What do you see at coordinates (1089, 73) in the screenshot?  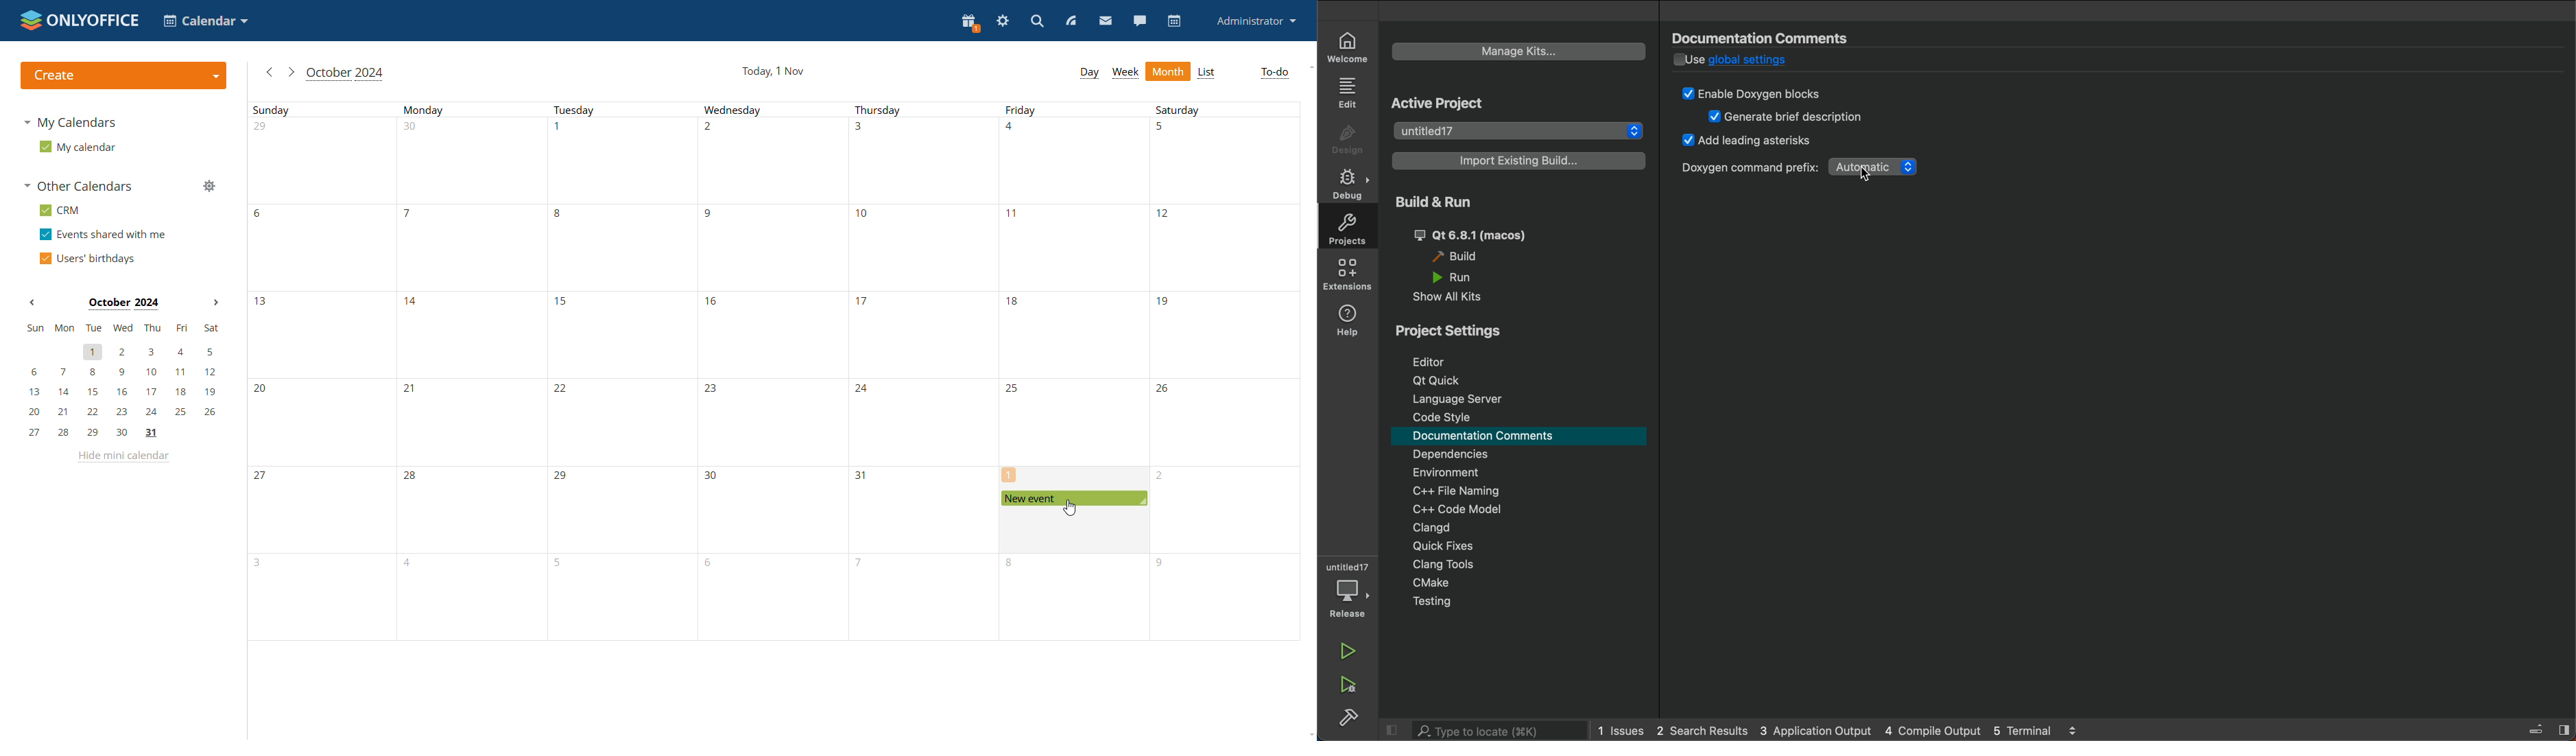 I see `day view` at bounding box center [1089, 73].